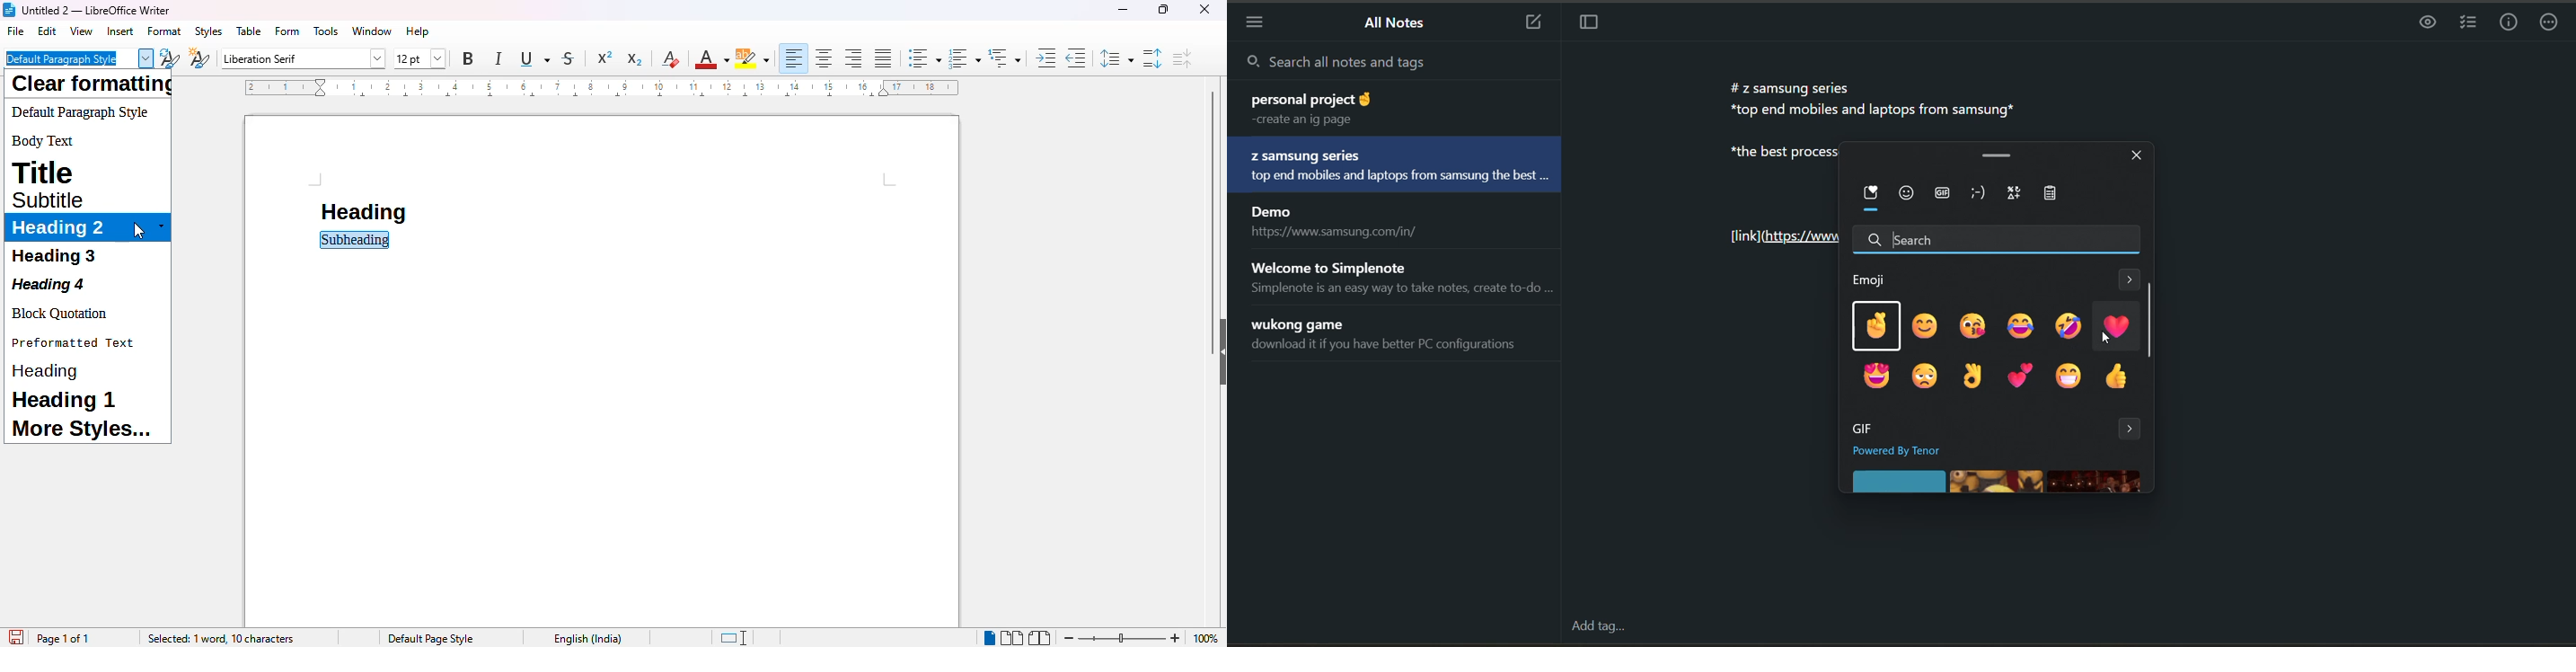  Describe the element at coordinates (1391, 338) in the screenshot. I see `note title and preview` at that location.